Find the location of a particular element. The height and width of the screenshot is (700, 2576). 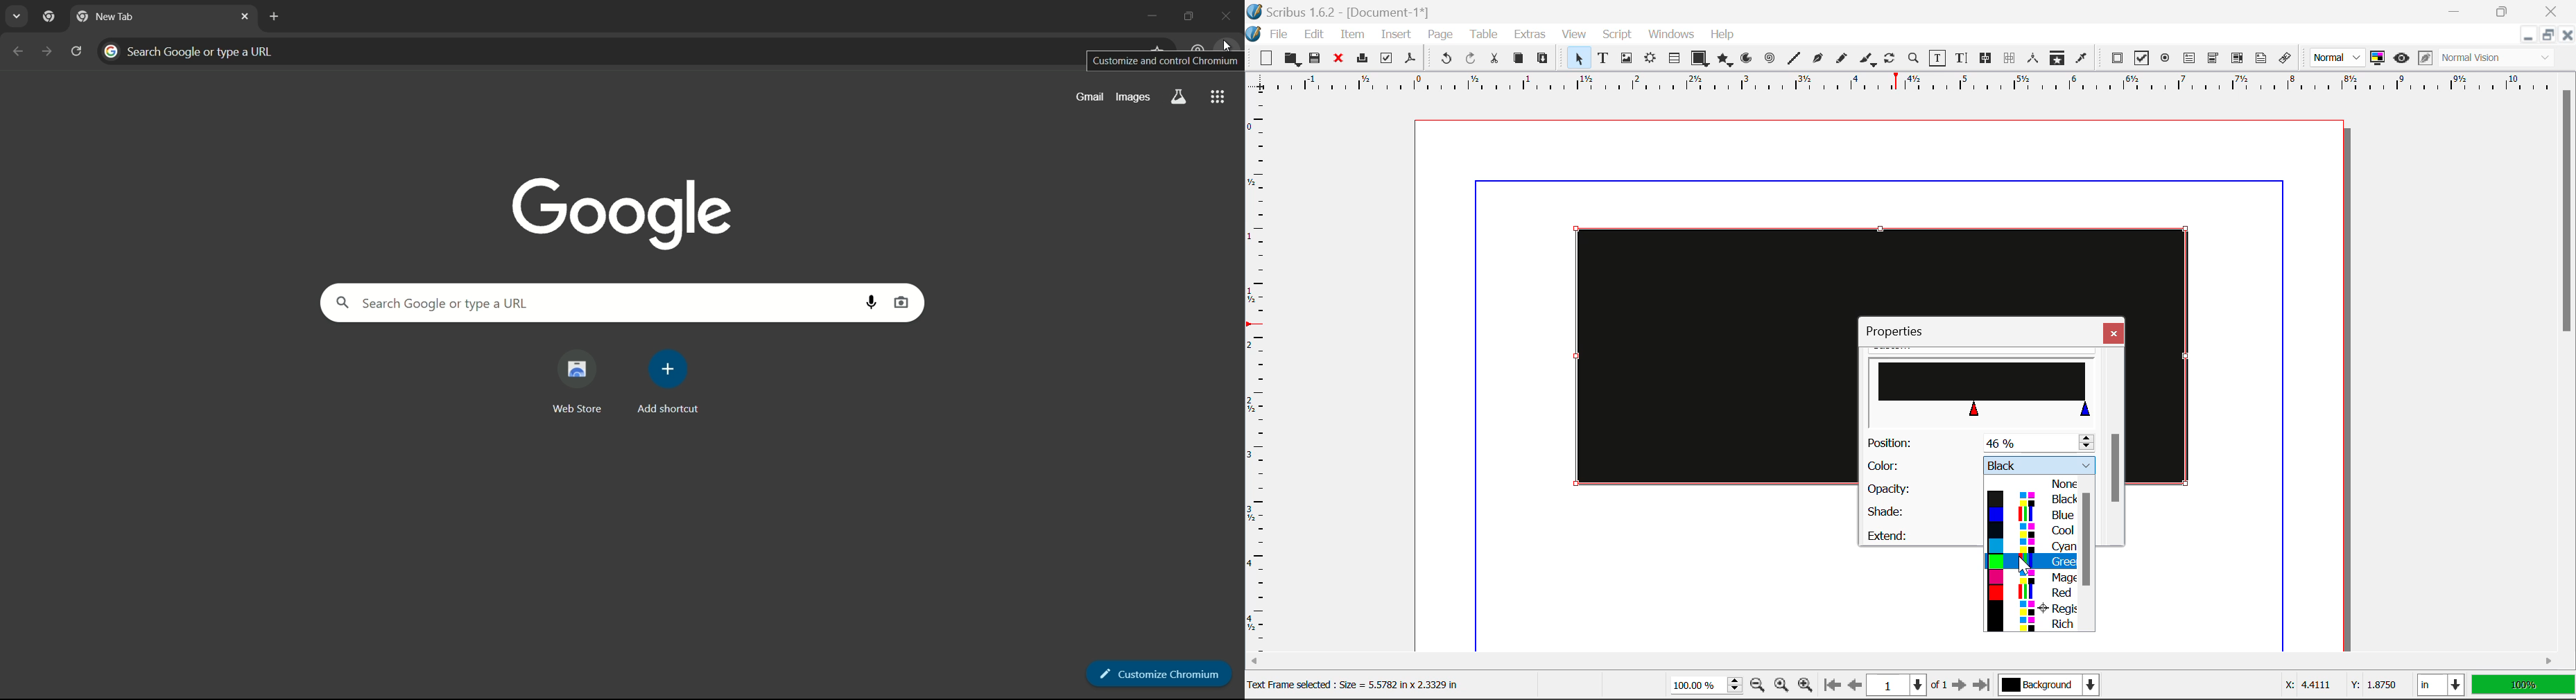

Line is located at coordinates (1794, 59).